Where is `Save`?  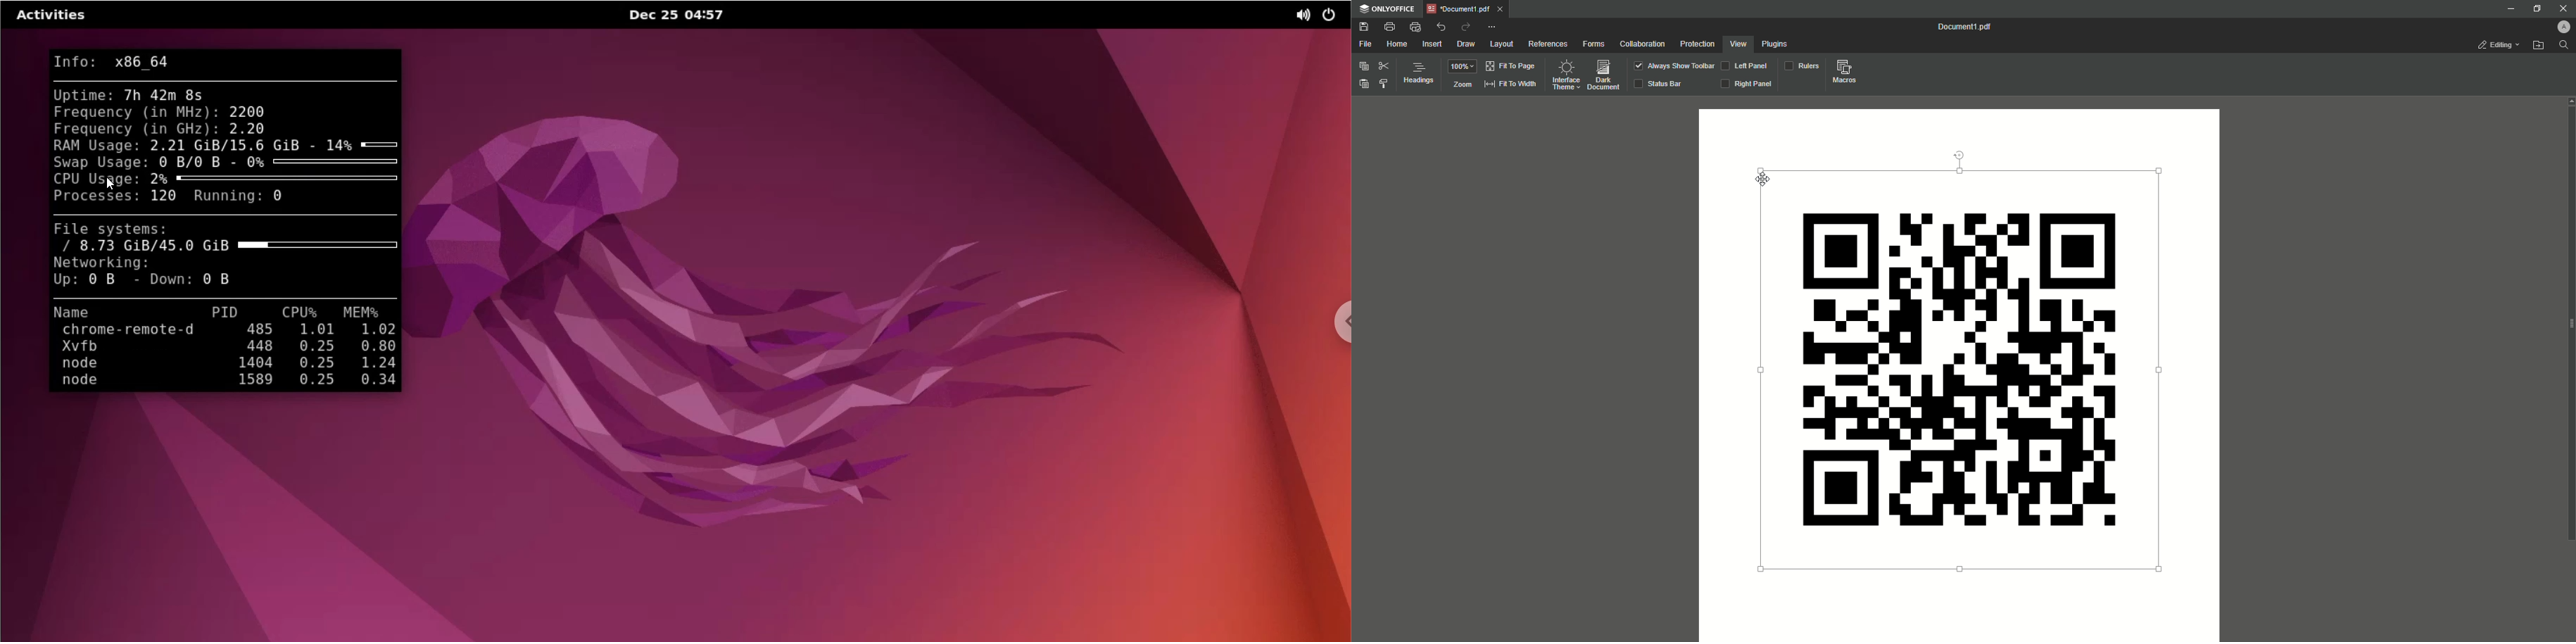
Save is located at coordinates (1364, 27).